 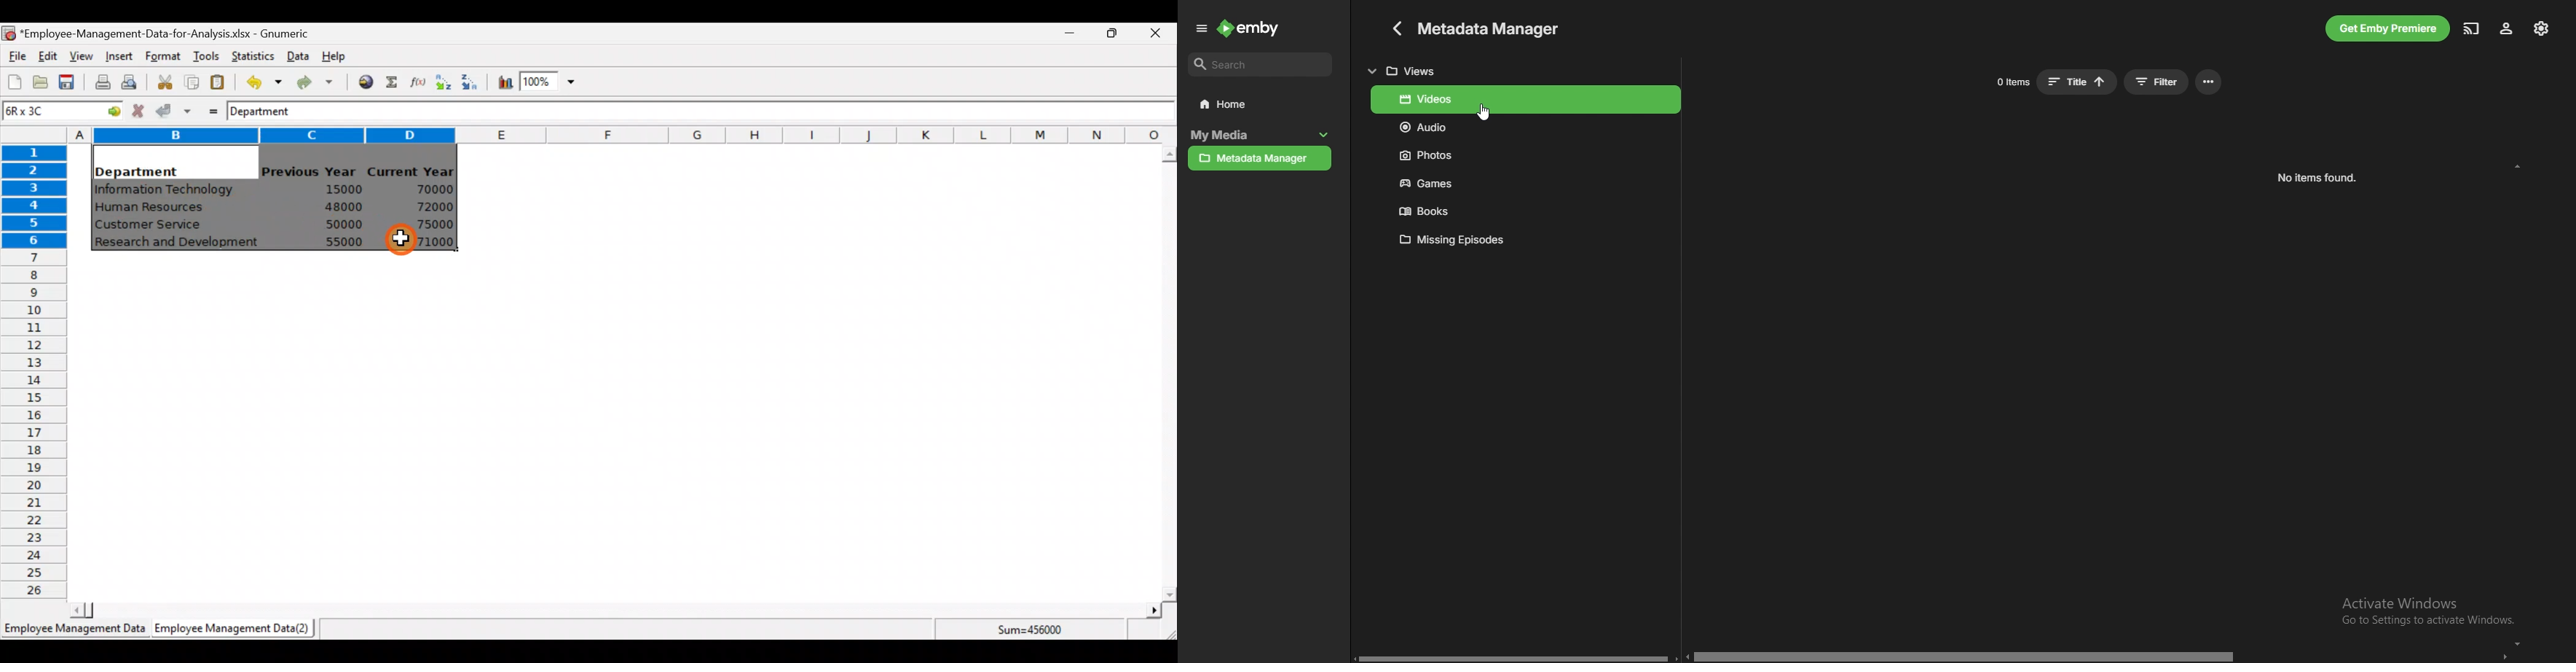 What do you see at coordinates (155, 208) in the screenshot?
I see `Human Resources` at bounding box center [155, 208].